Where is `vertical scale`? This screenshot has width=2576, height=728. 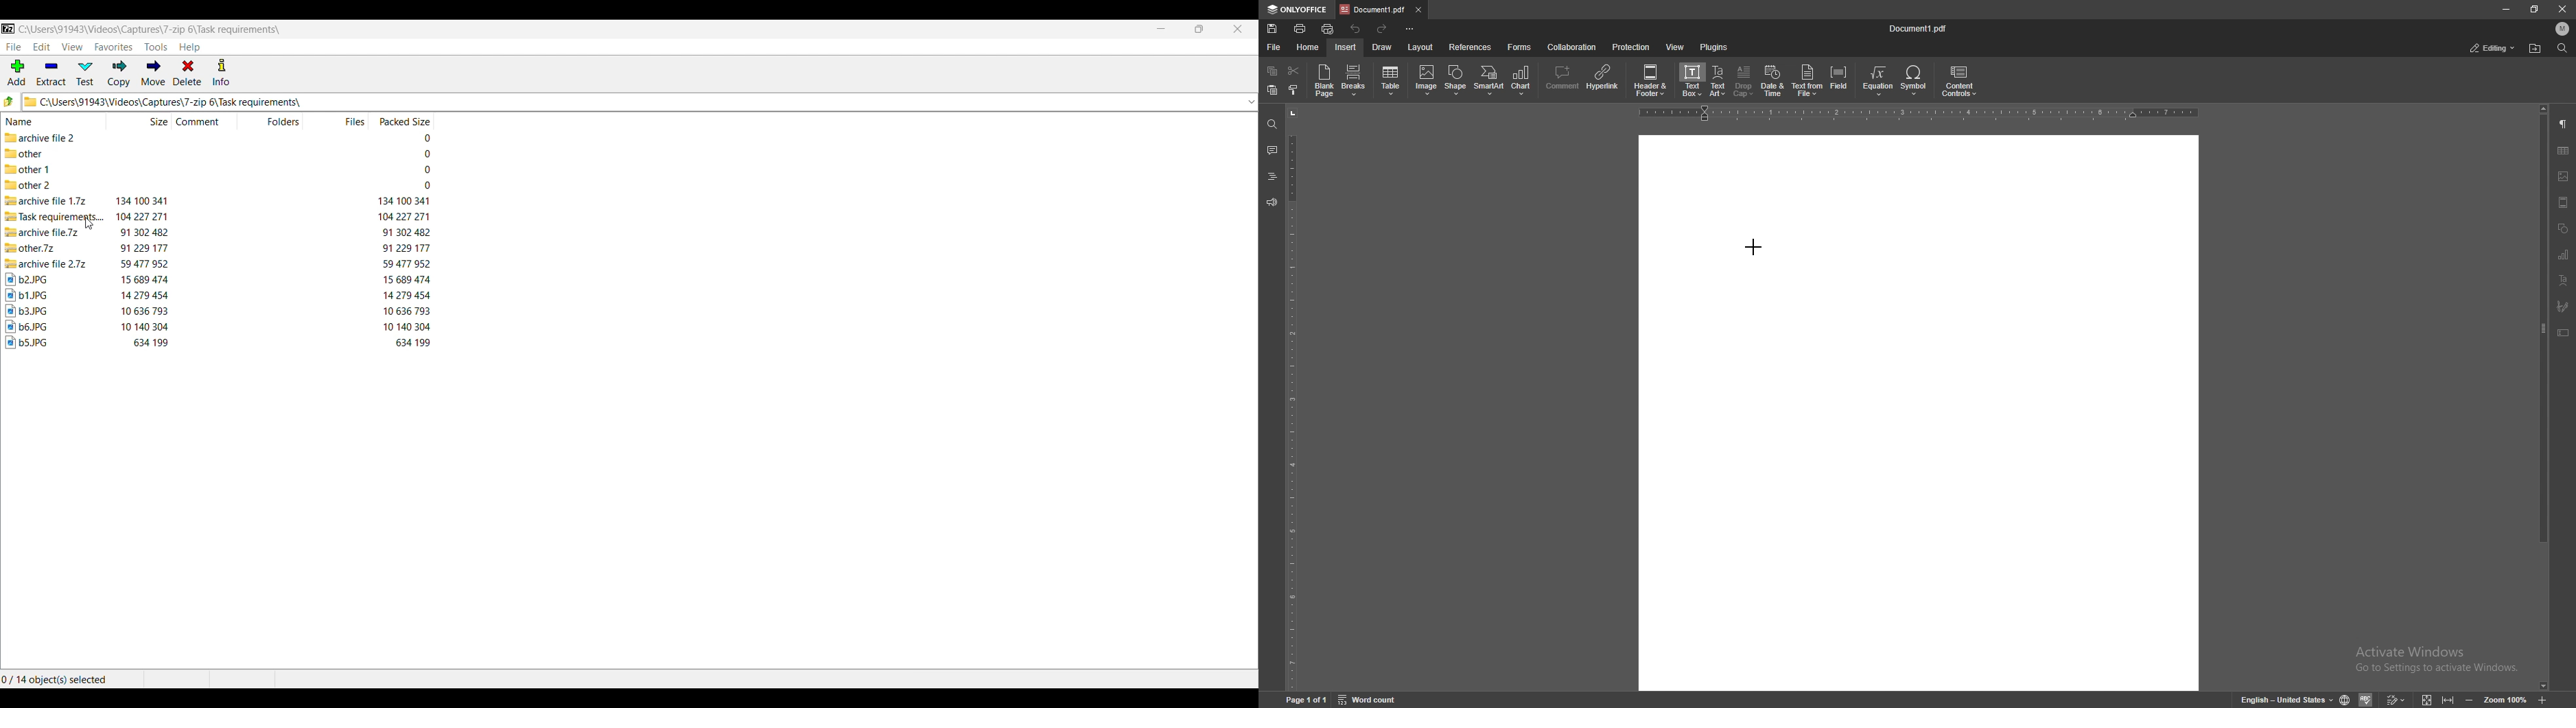
vertical scale is located at coordinates (1291, 399).